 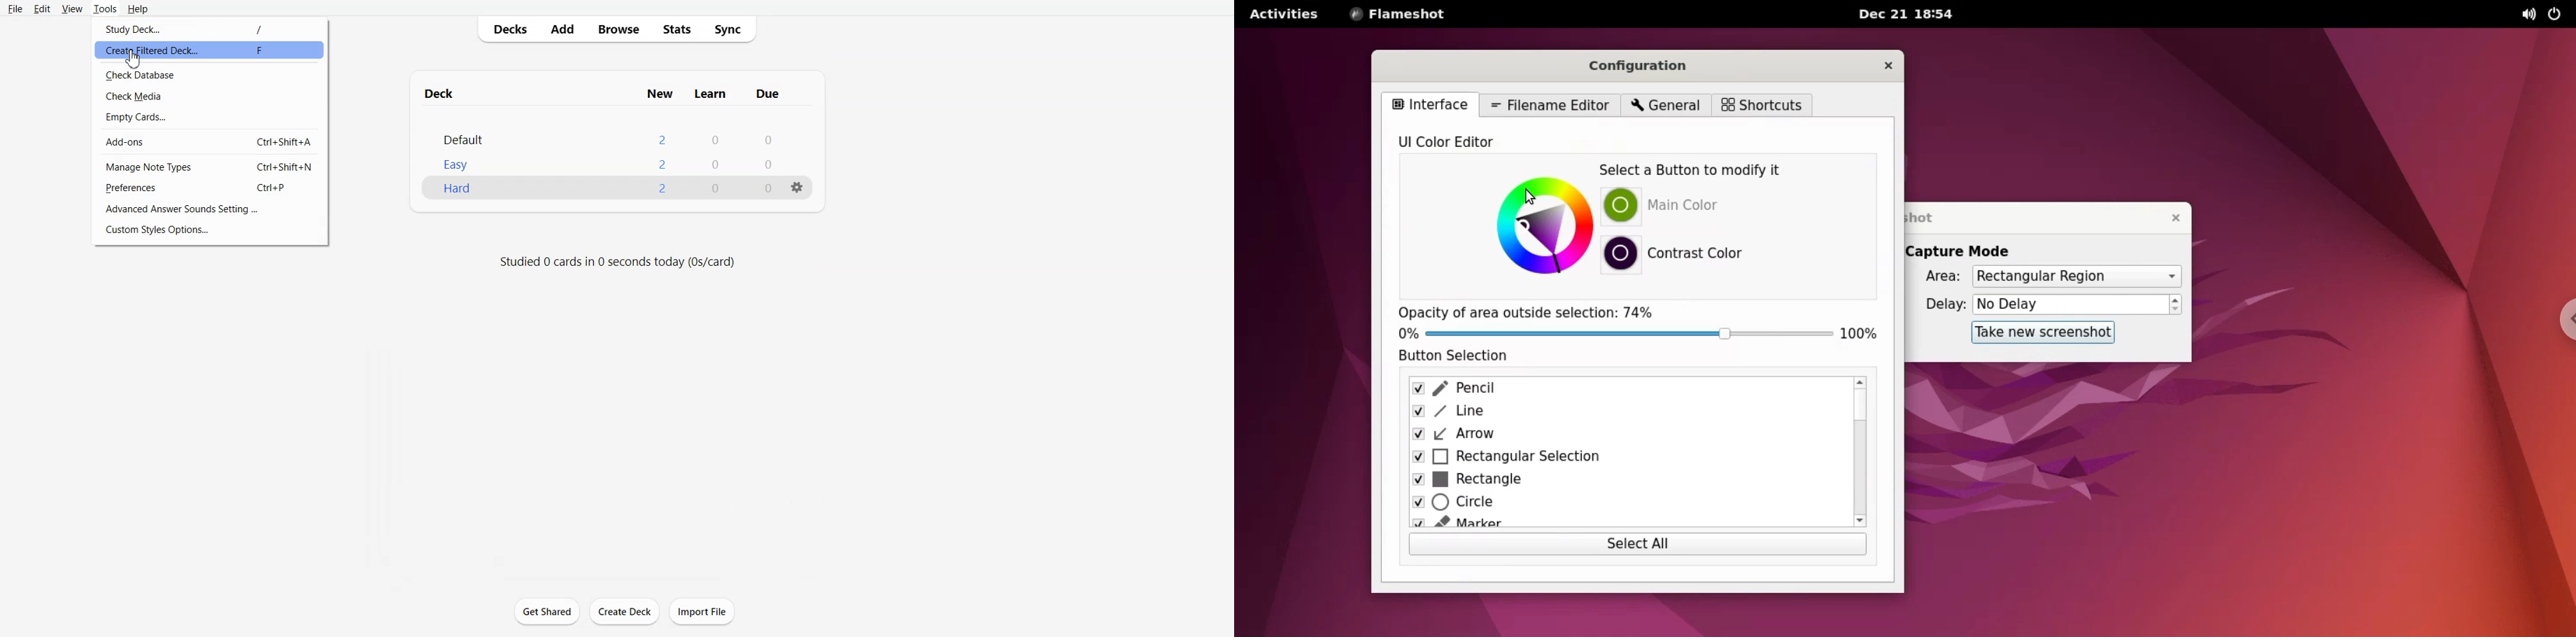 What do you see at coordinates (627, 259) in the screenshot?
I see `studied 0 cards in 0 seconds today (0s/card)` at bounding box center [627, 259].